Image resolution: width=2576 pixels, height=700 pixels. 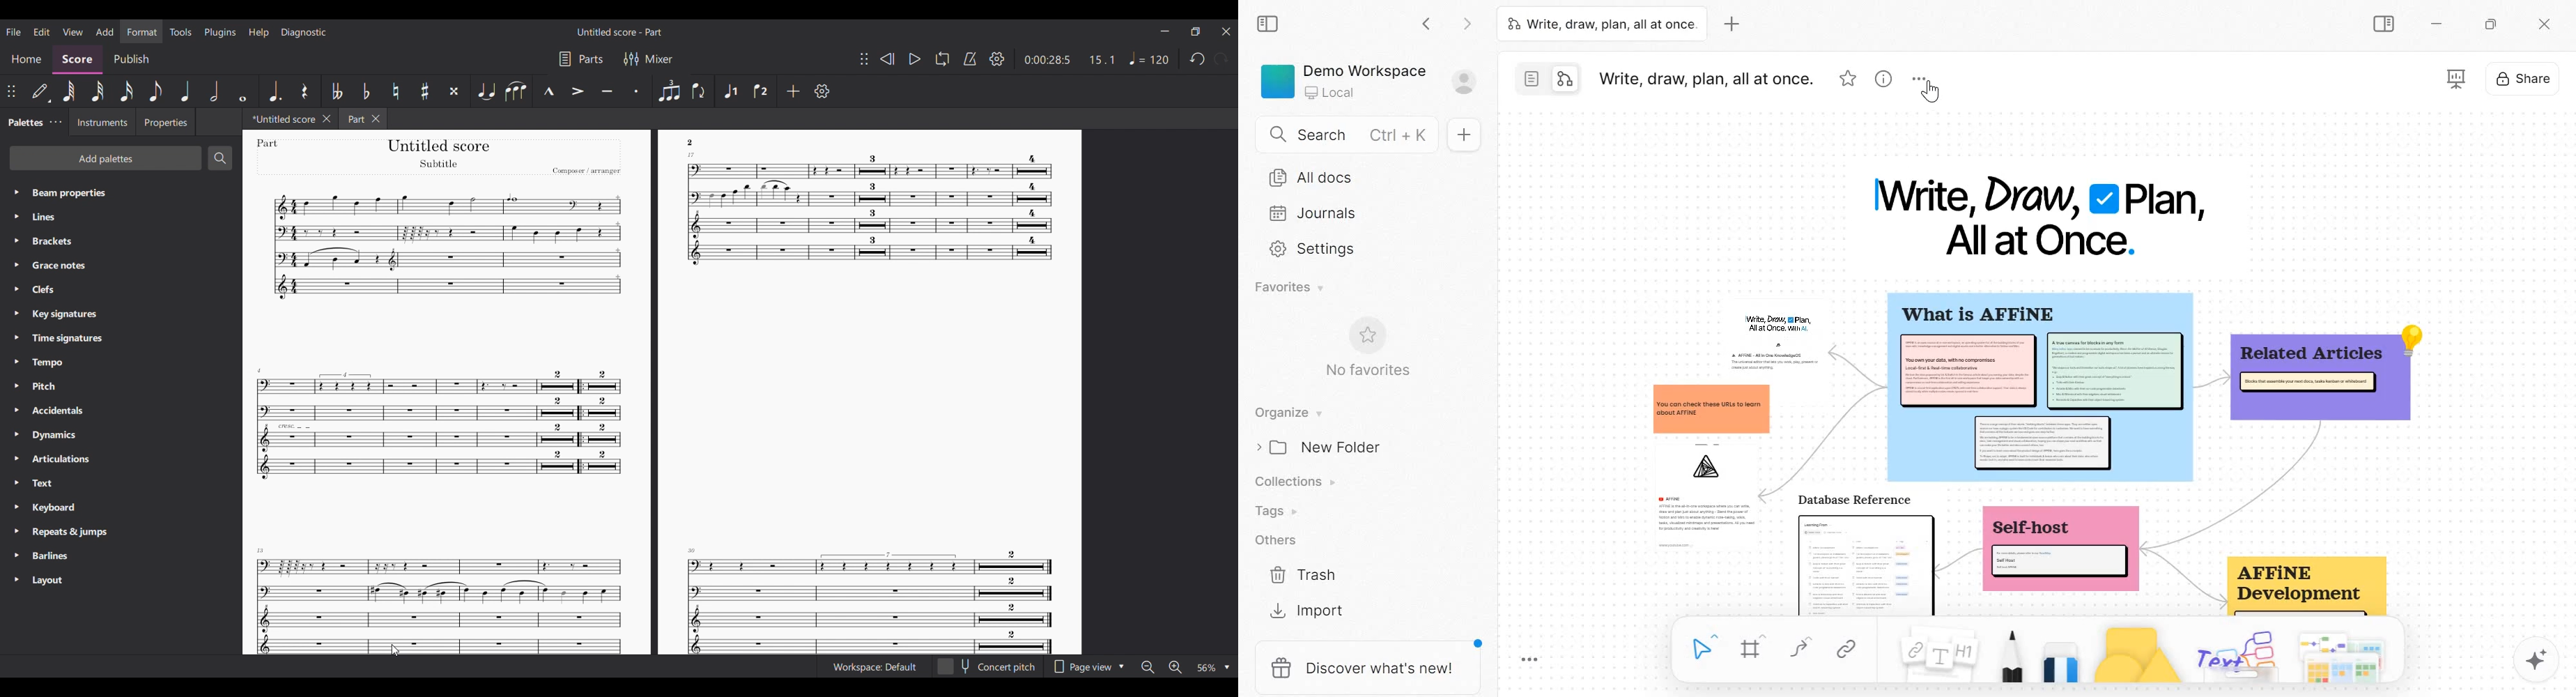 What do you see at coordinates (220, 32) in the screenshot?
I see `Plugins menu` at bounding box center [220, 32].